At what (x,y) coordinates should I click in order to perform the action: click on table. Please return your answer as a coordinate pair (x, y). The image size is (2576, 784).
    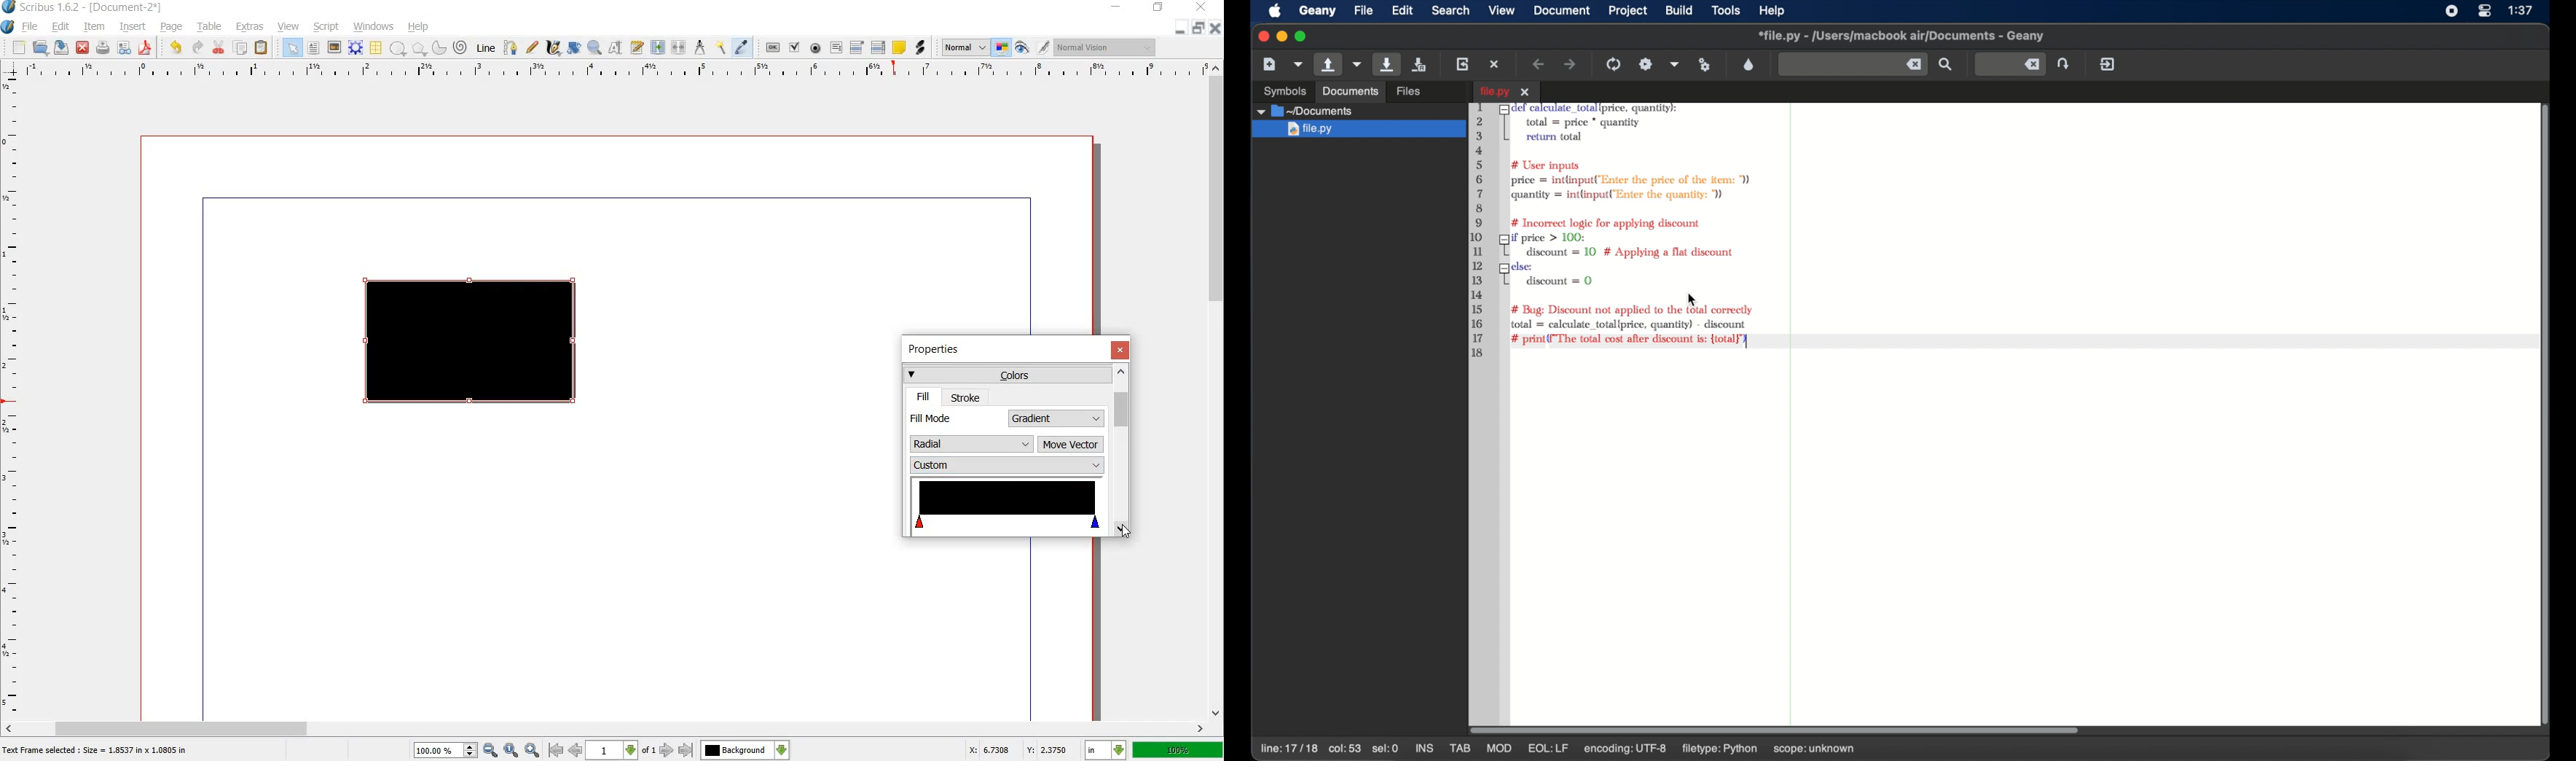
    Looking at the image, I should click on (377, 48).